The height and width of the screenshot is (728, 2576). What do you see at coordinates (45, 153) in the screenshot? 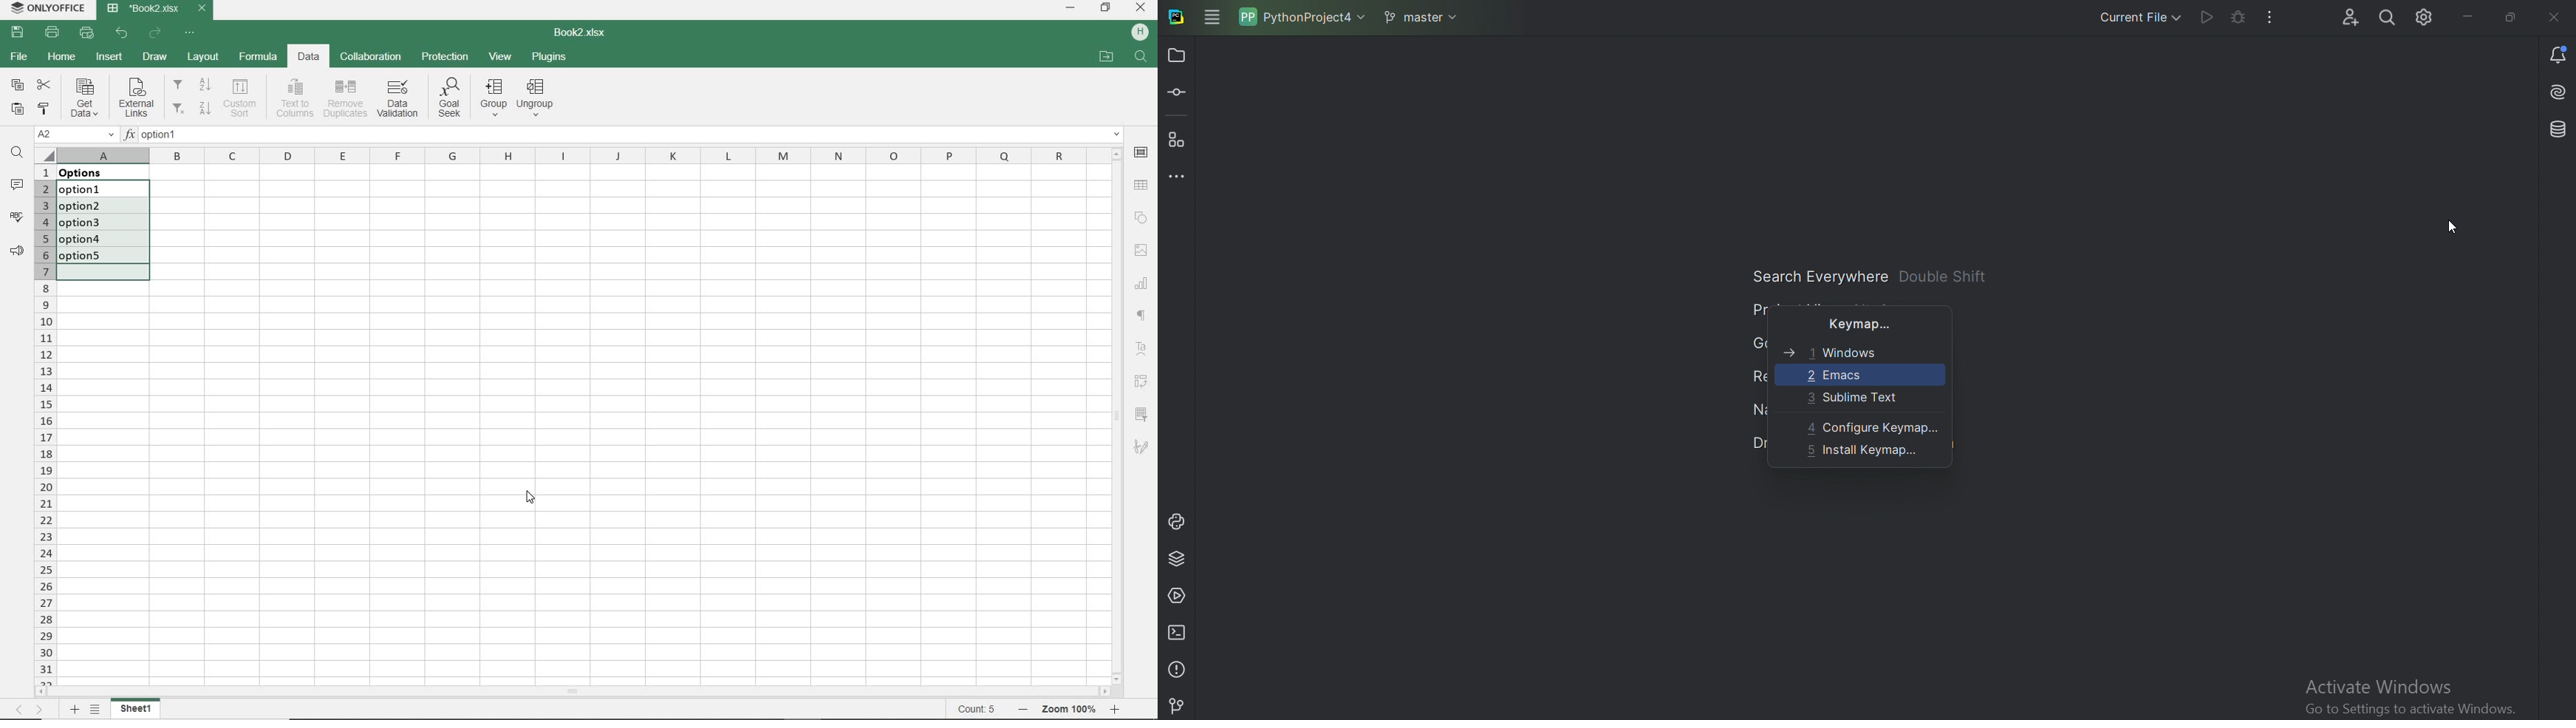
I see `Select all` at bounding box center [45, 153].